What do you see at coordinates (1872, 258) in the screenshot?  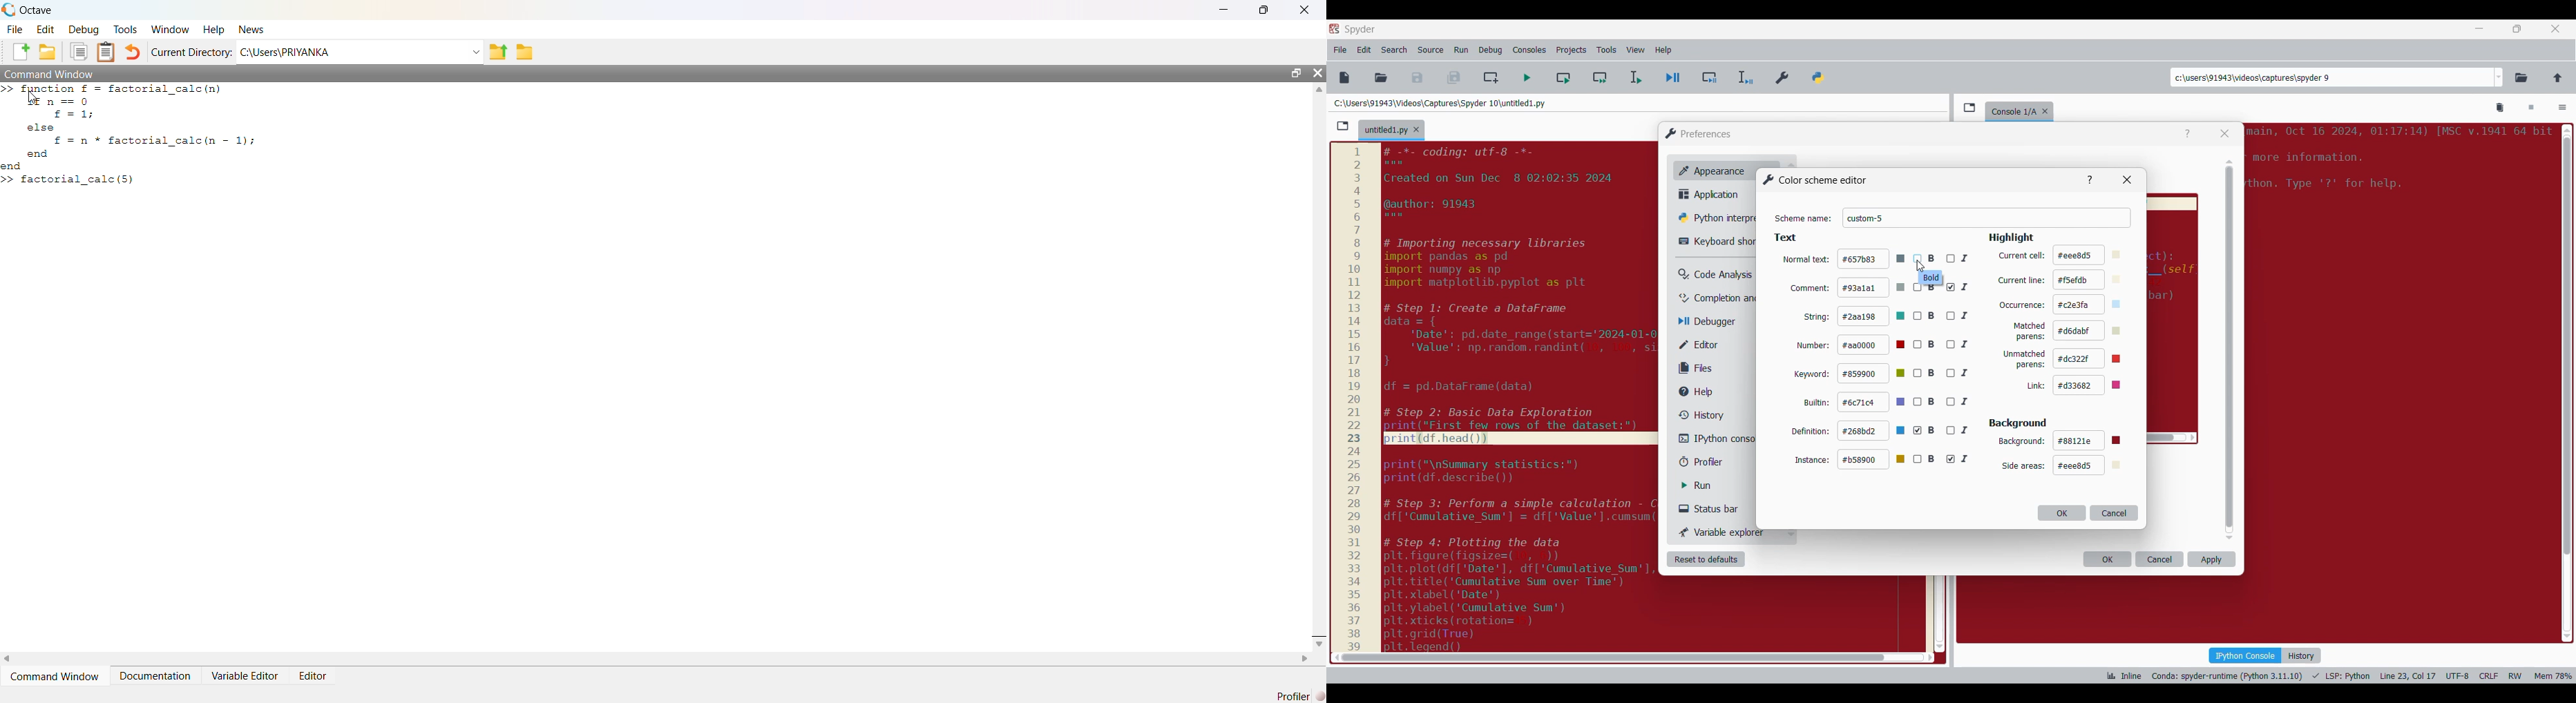 I see `#657b83` at bounding box center [1872, 258].